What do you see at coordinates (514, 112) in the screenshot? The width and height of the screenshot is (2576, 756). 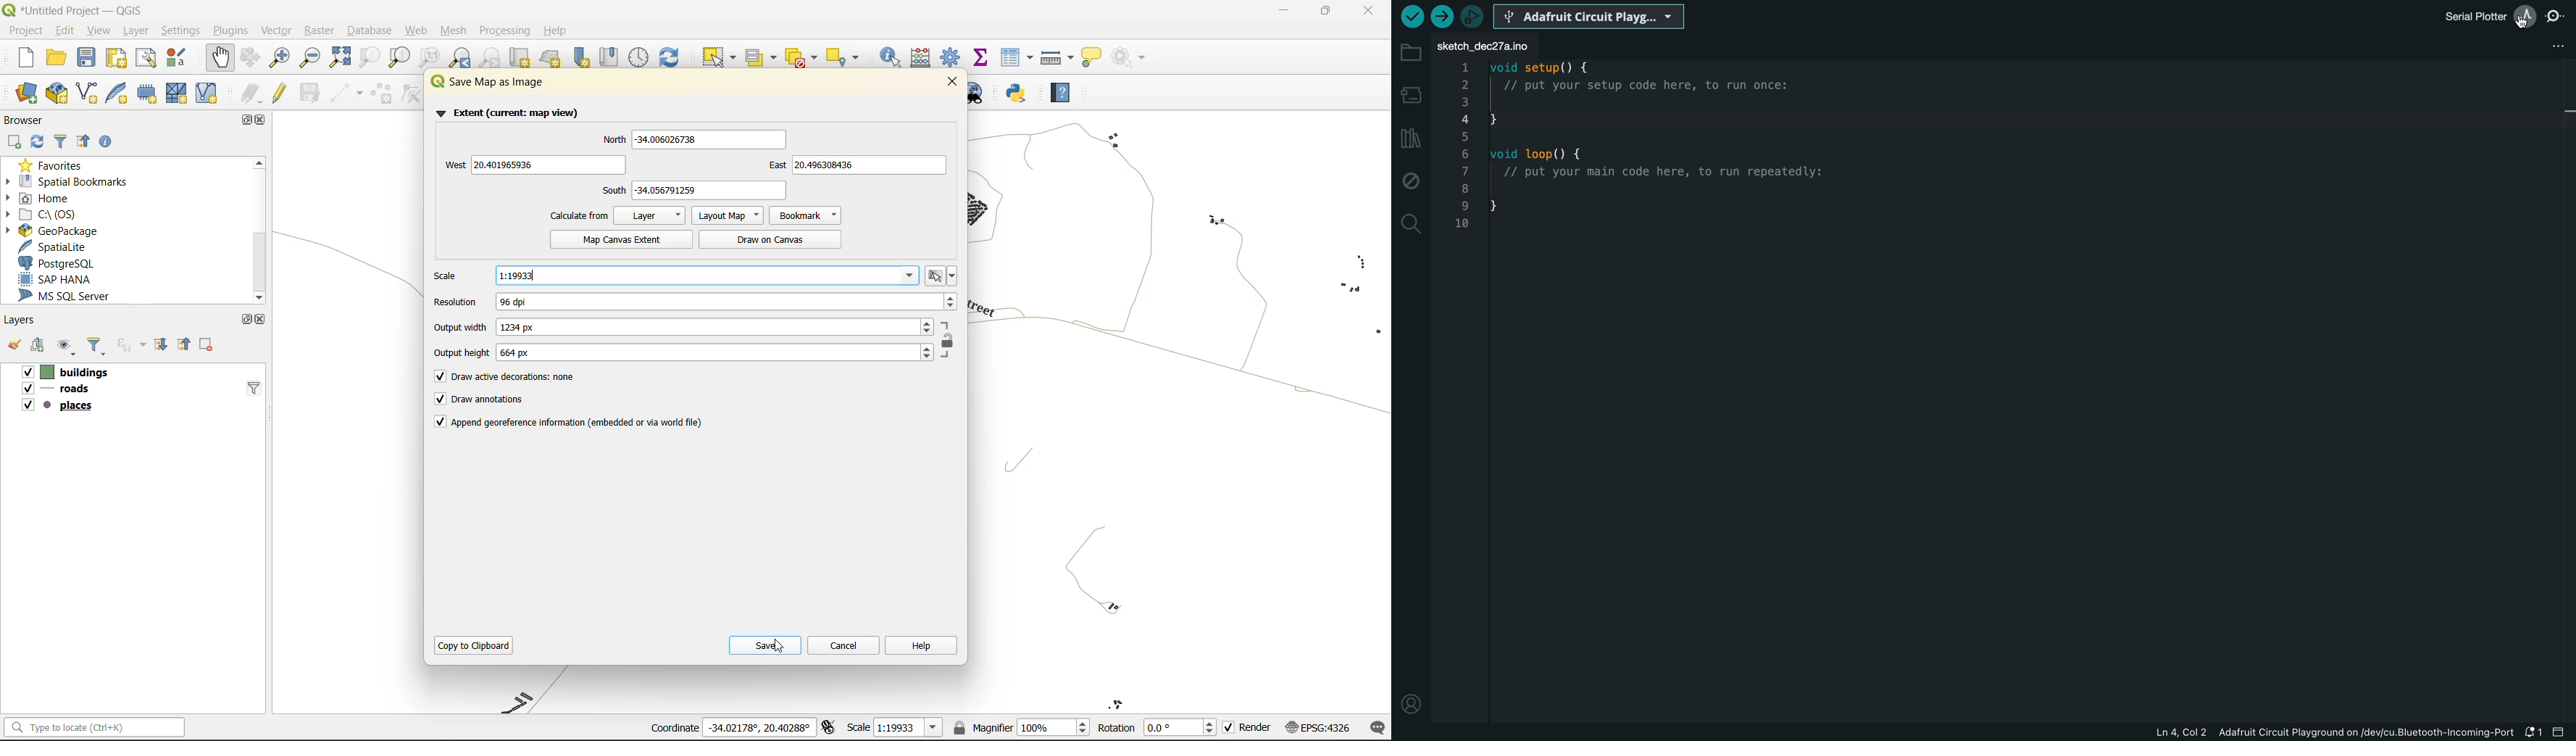 I see `extent` at bounding box center [514, 112].